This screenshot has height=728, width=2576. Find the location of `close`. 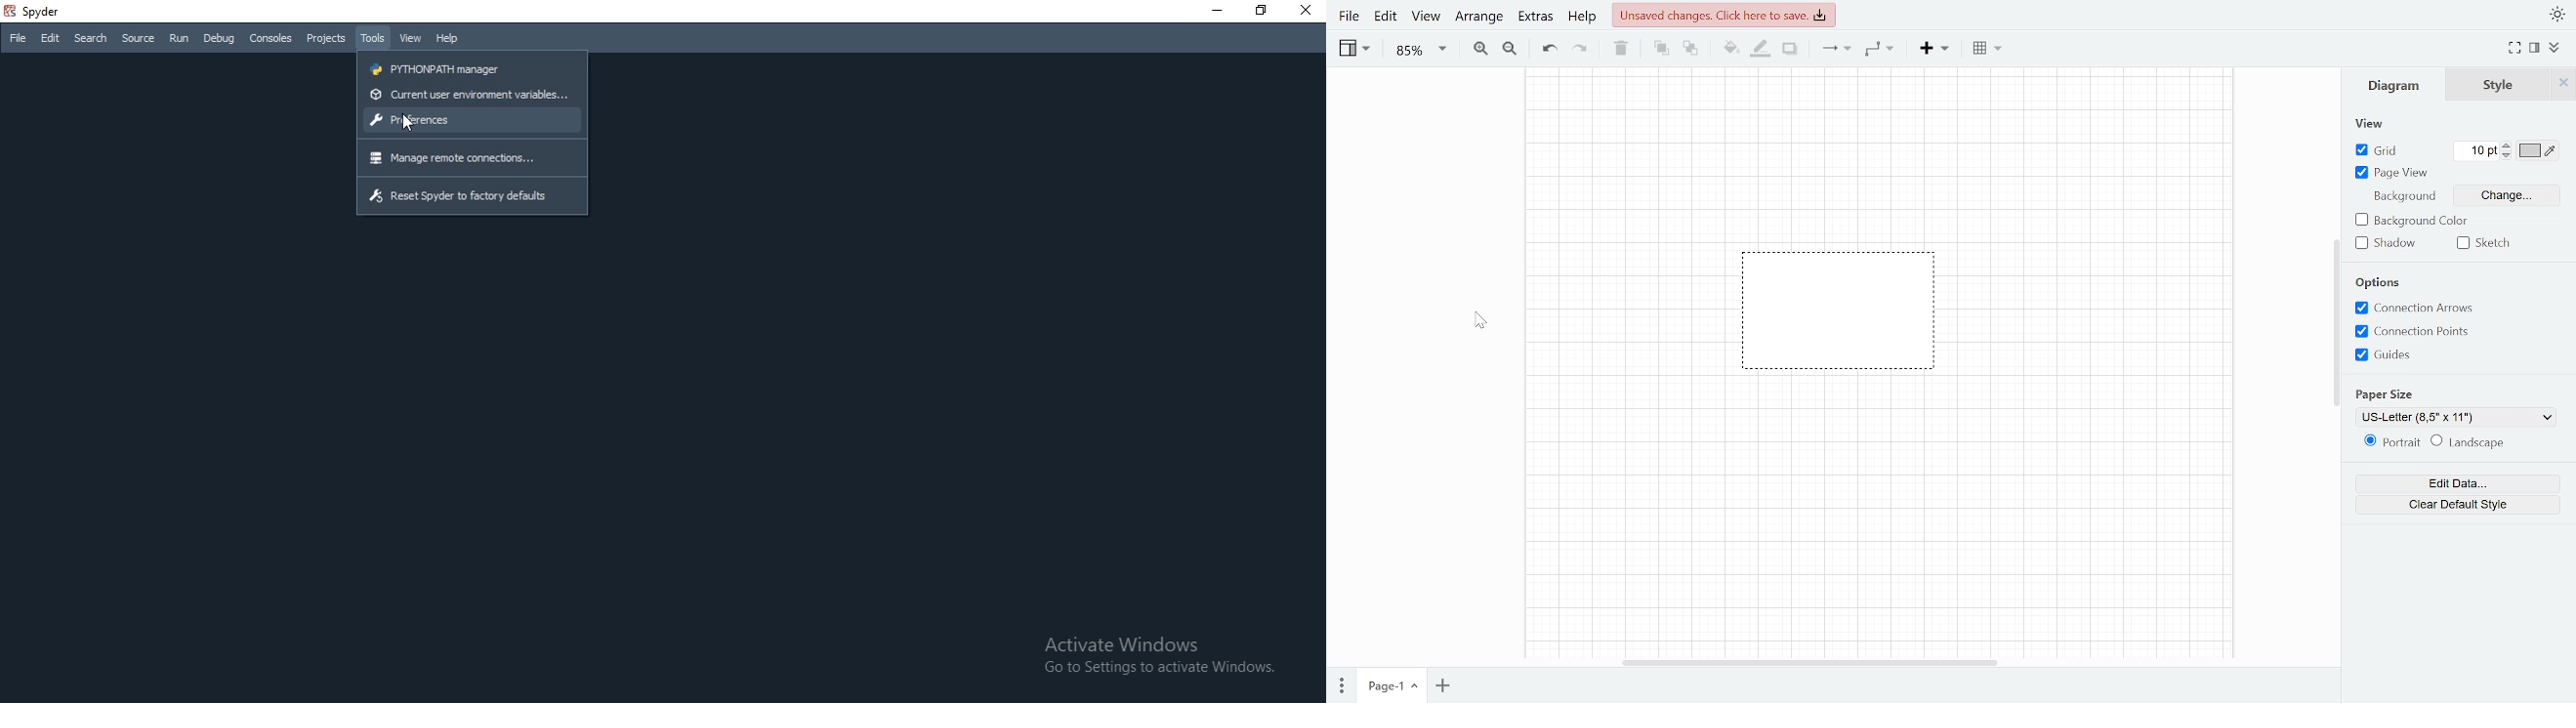

close is located at coordinates (1307, 12).